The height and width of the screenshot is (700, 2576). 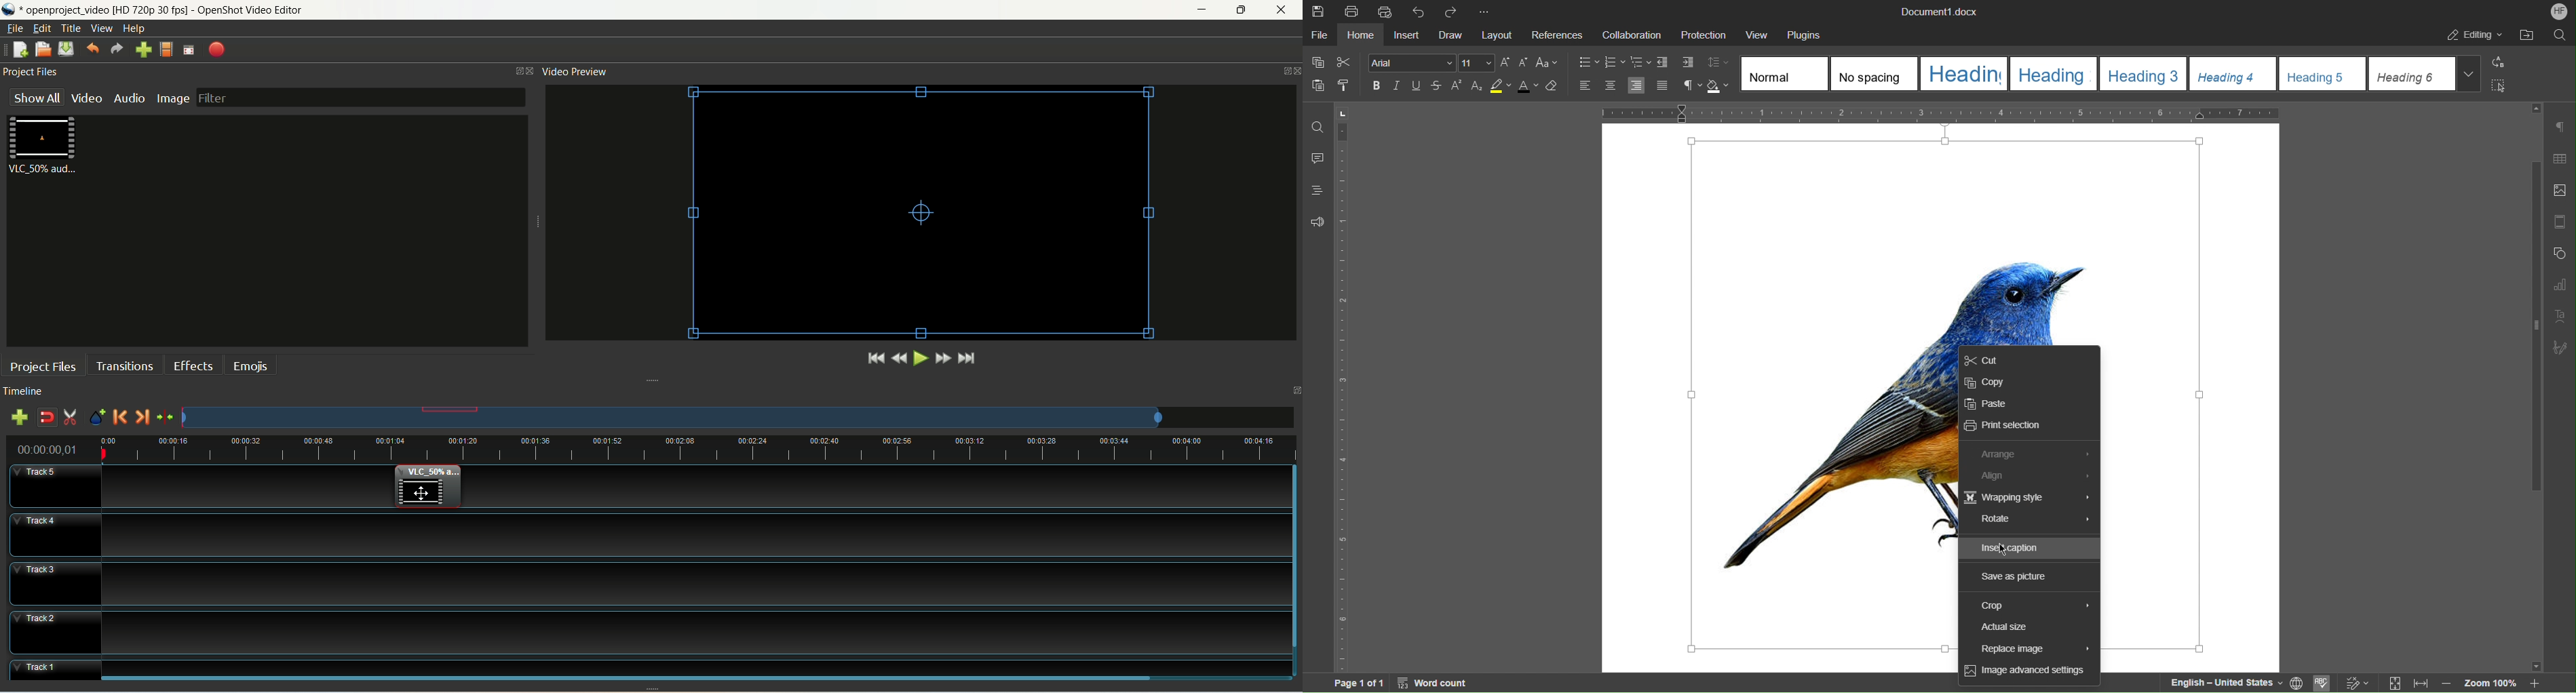 What do you see at coordinates (1720, 86) in the screenshot?
I see `Shadow` at bounding box center [1720, 86].